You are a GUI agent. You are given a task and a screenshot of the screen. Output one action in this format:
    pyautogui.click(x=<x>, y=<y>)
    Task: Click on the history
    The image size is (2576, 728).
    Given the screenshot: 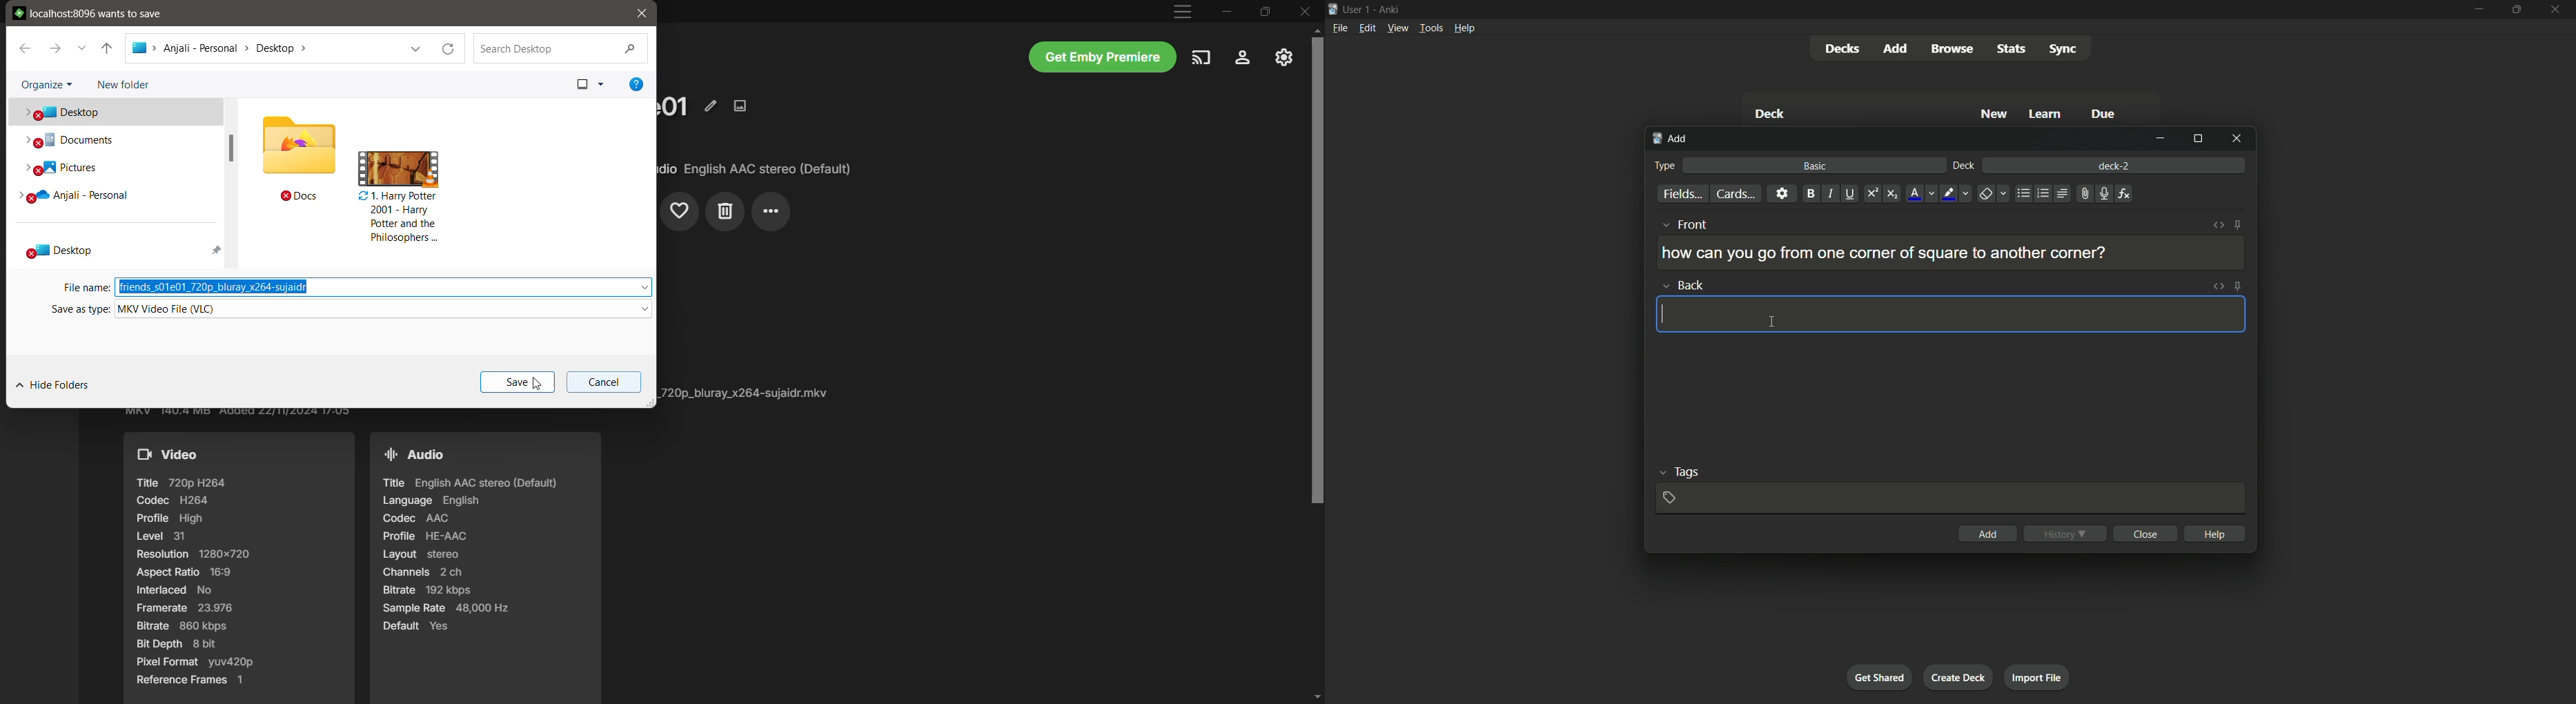 What is the action you would take?
    pyautogui.click(x=2065, y=533)
    